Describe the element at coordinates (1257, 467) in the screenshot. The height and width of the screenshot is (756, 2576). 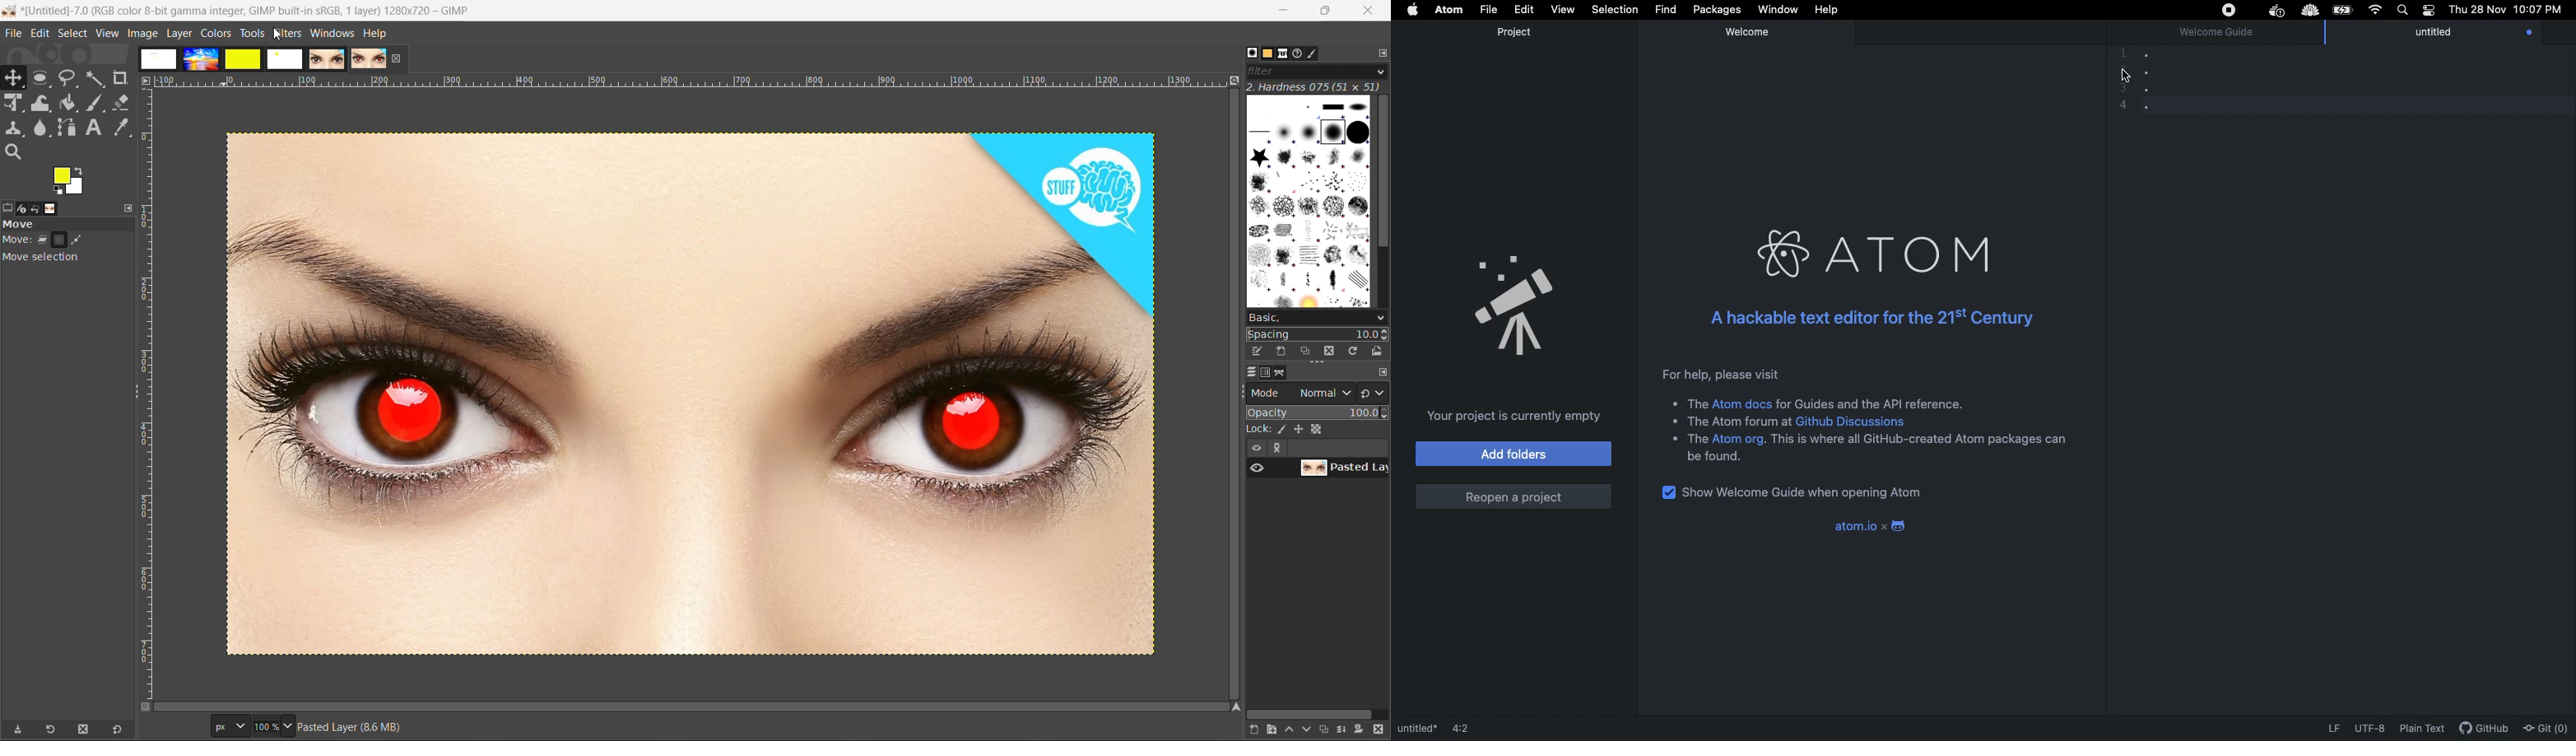
I see `preview` at that location.